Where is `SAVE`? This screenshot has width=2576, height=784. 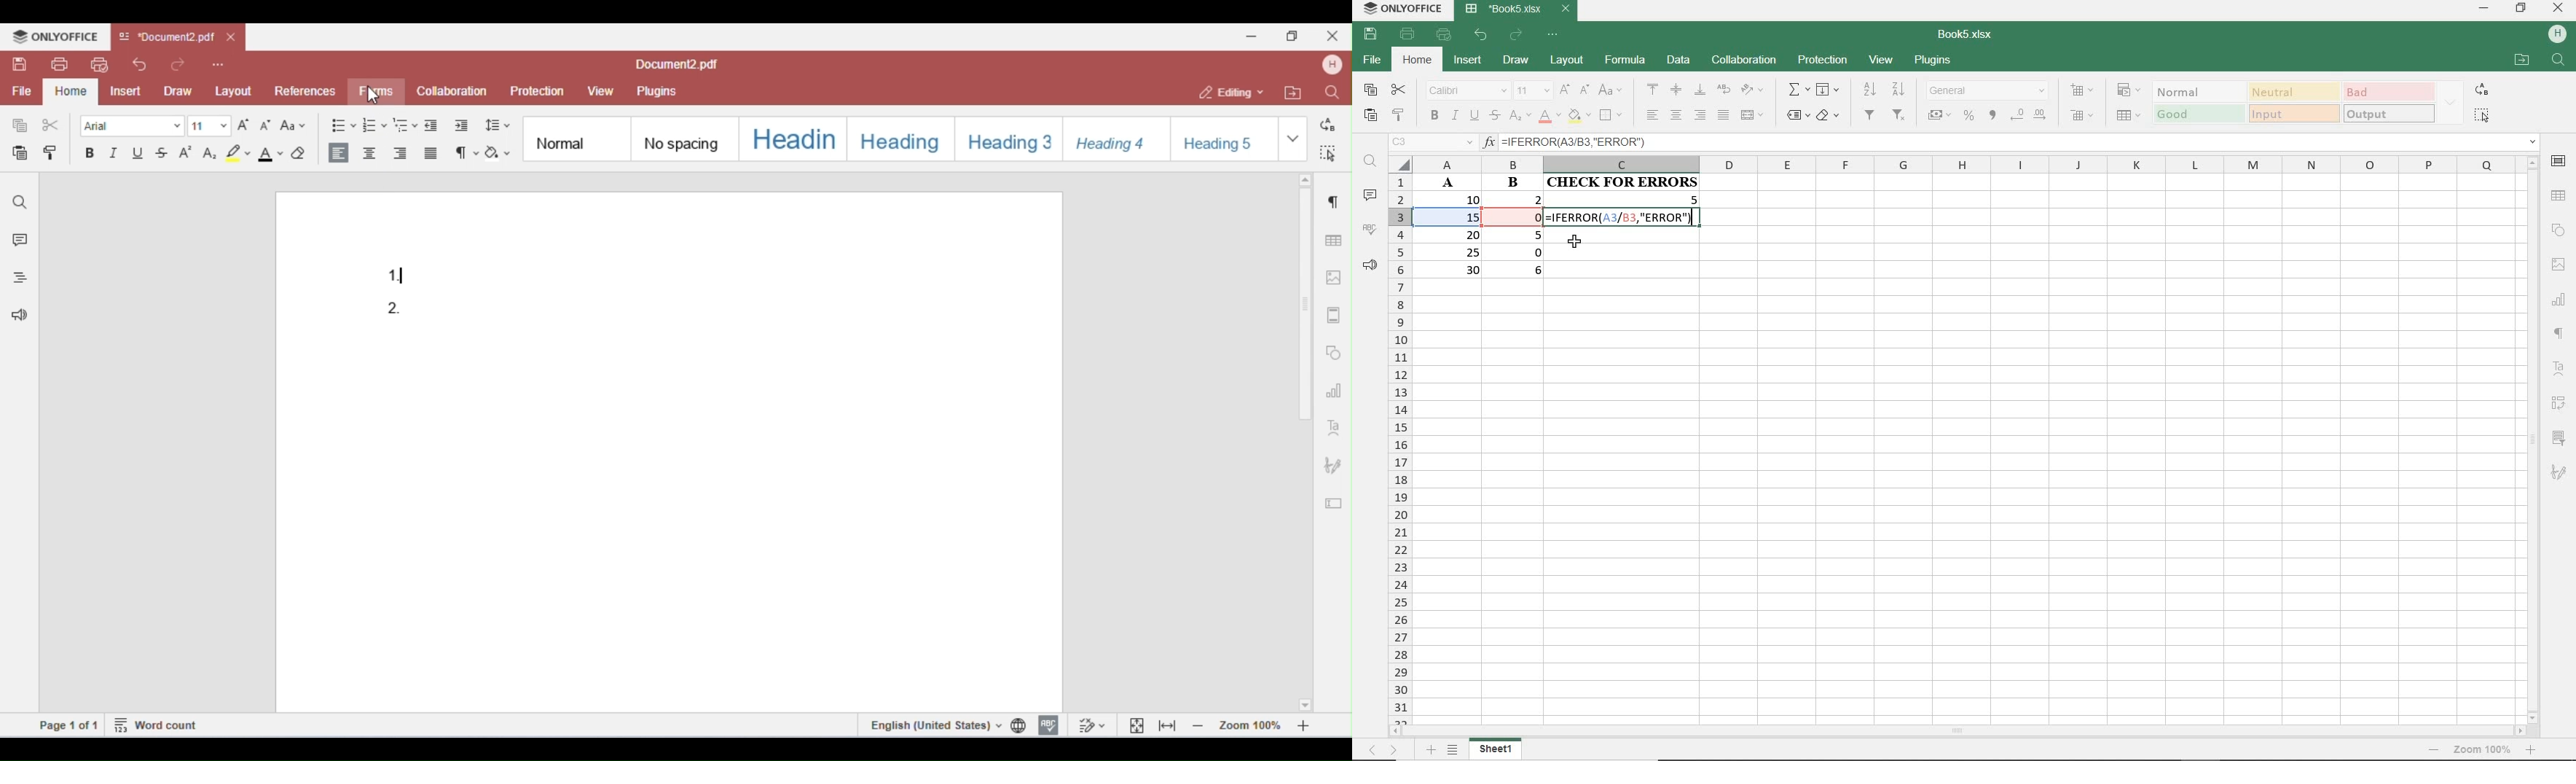 SAVE is located at coordinates (1368, 36).